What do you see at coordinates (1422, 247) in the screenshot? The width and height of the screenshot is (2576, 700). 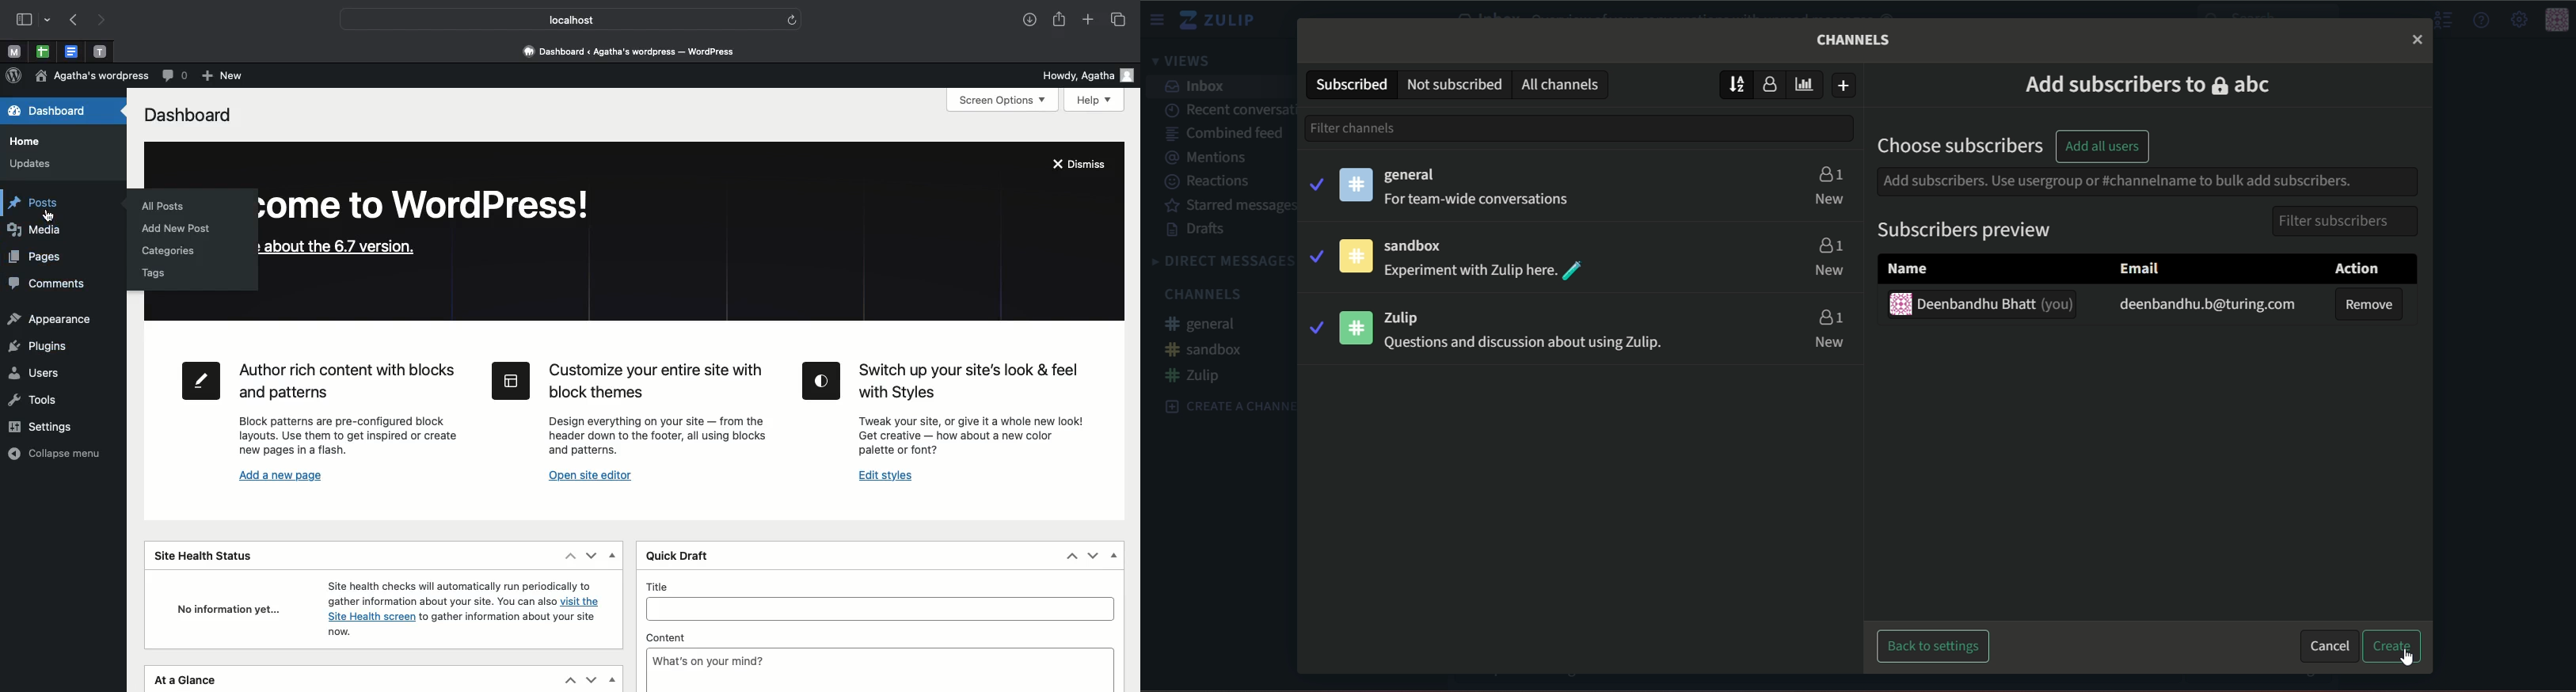 I see `sandbox` at bounding box center [1422, 247].